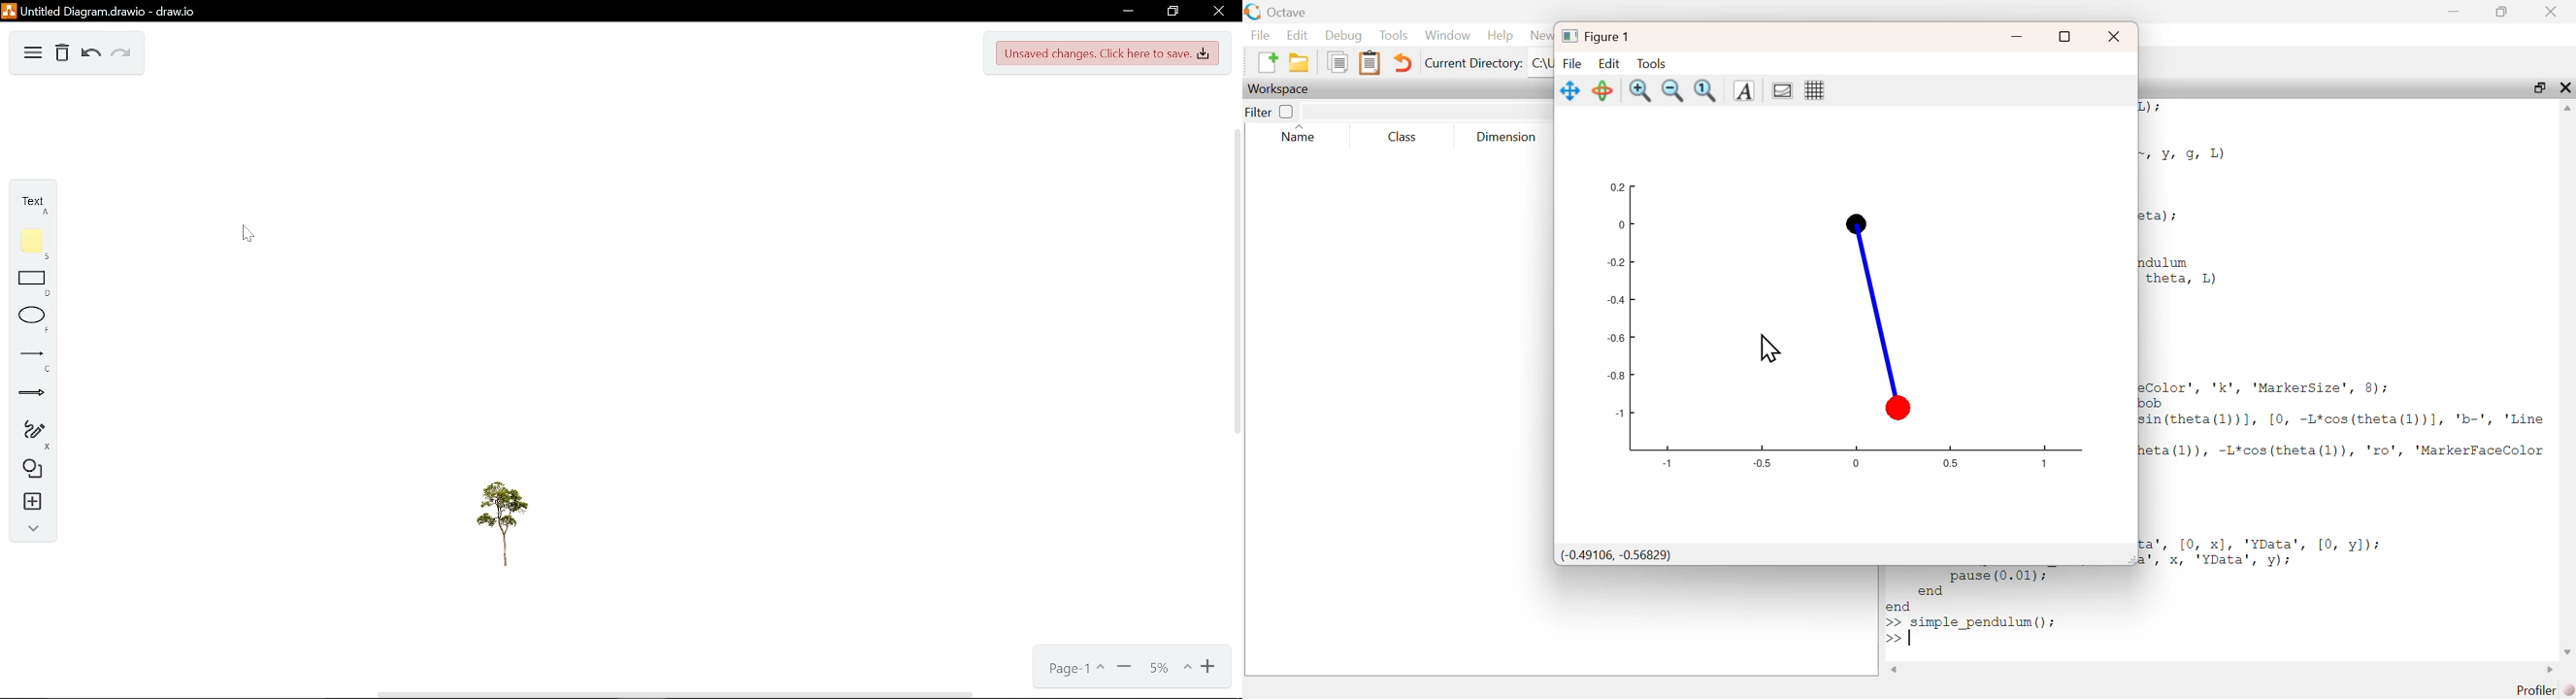  What do you see at coordinates (509, 532) in the screenshot?
I see `Tree image added` at bounding box center [509, 532].